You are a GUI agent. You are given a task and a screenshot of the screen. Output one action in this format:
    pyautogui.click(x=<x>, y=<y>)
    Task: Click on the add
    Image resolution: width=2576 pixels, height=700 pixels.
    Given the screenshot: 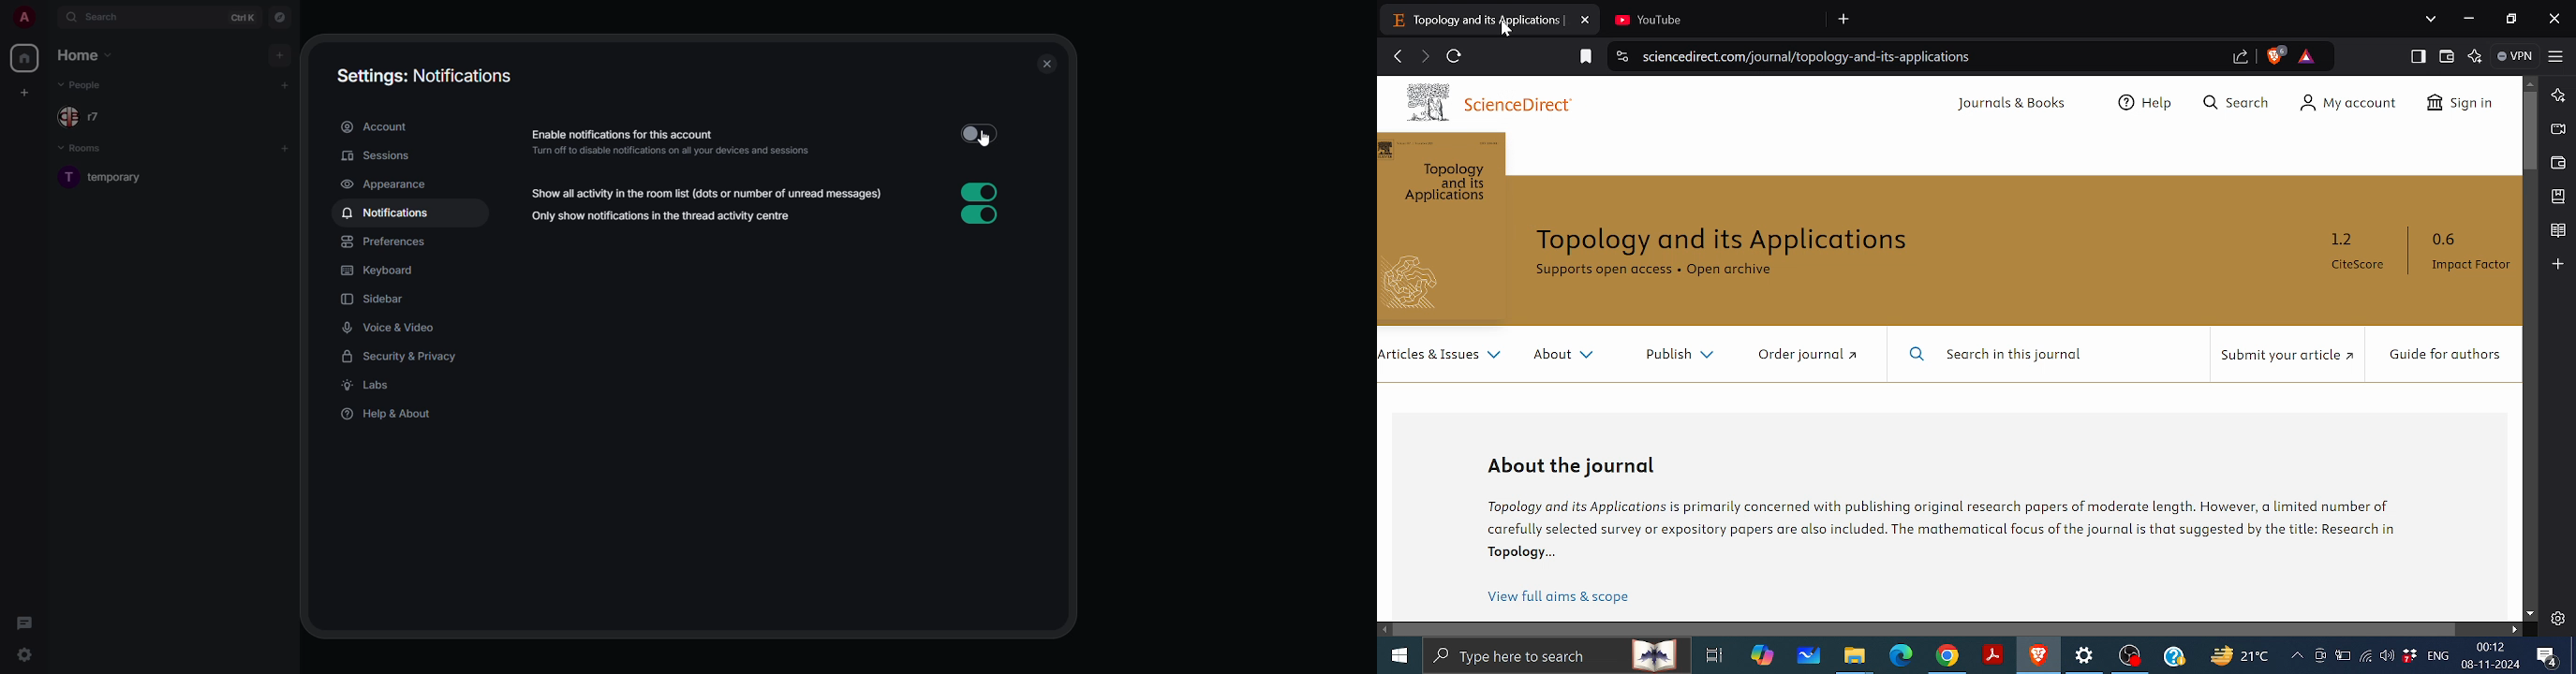 What is the action you would take?
    pyautogui.click(x=281, y=52)
    